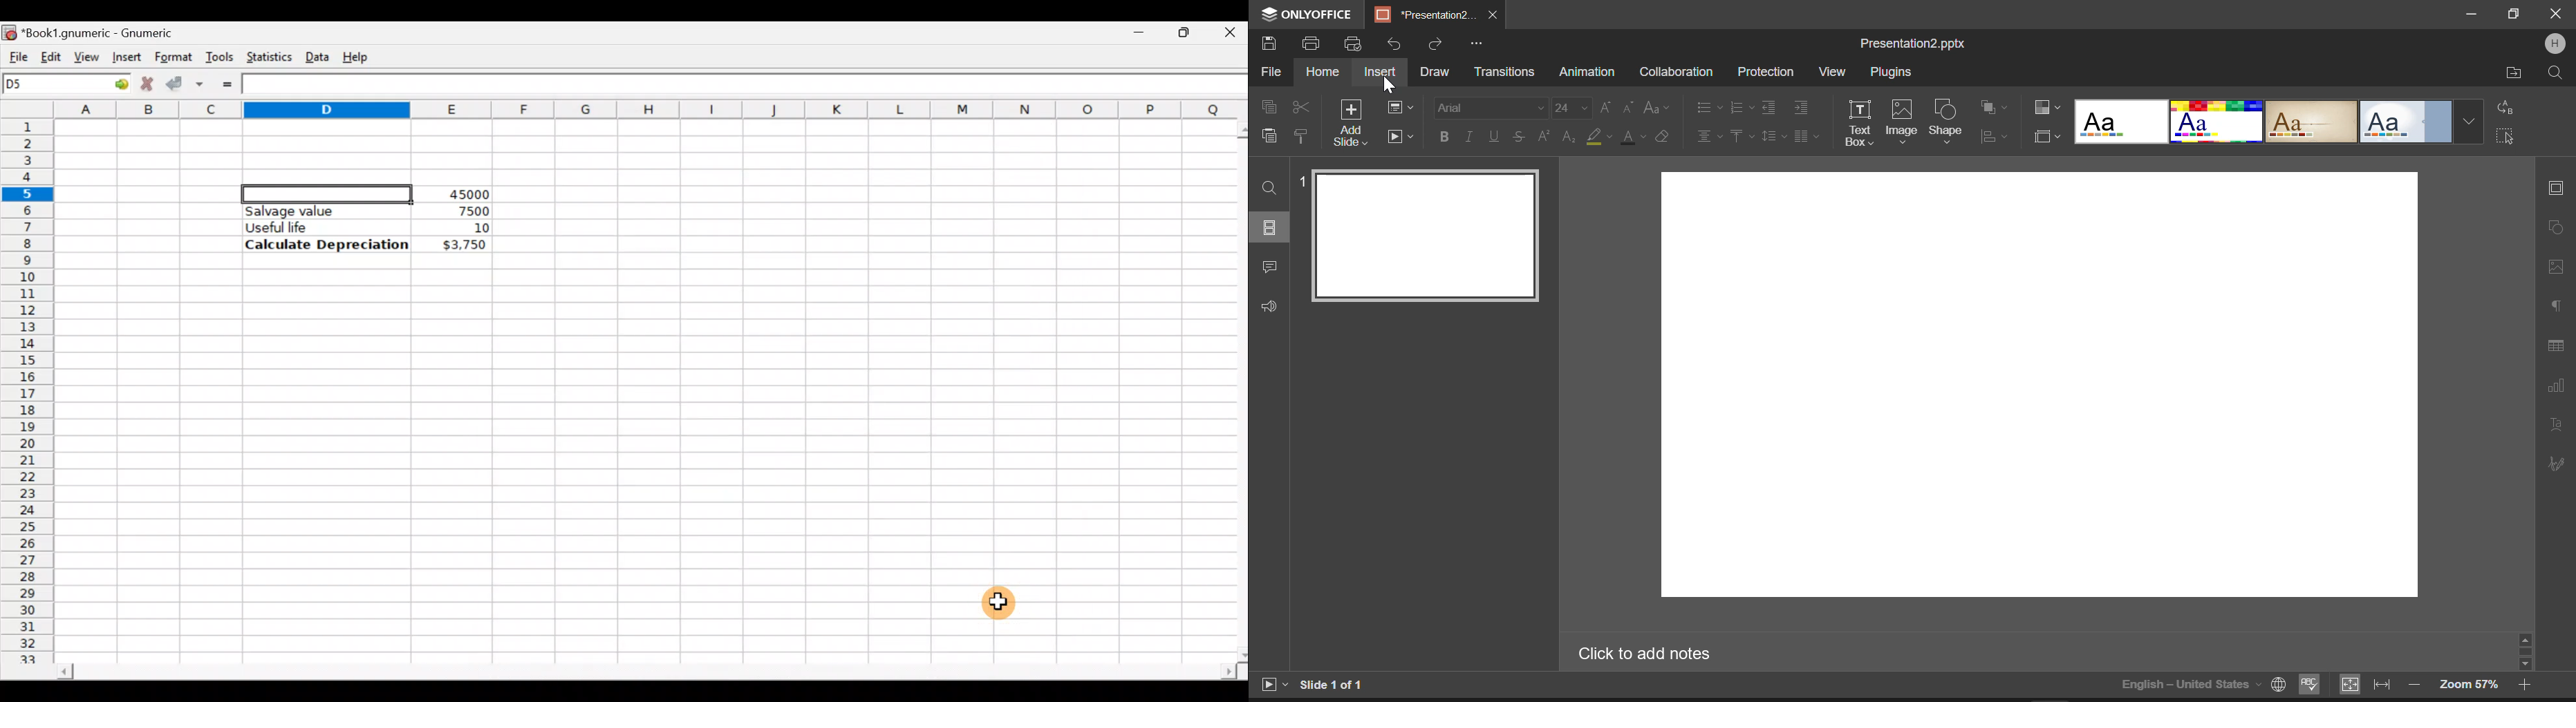  Describe the element at coordinates (2555, 44) in the screenshot. I see `User` at that location.